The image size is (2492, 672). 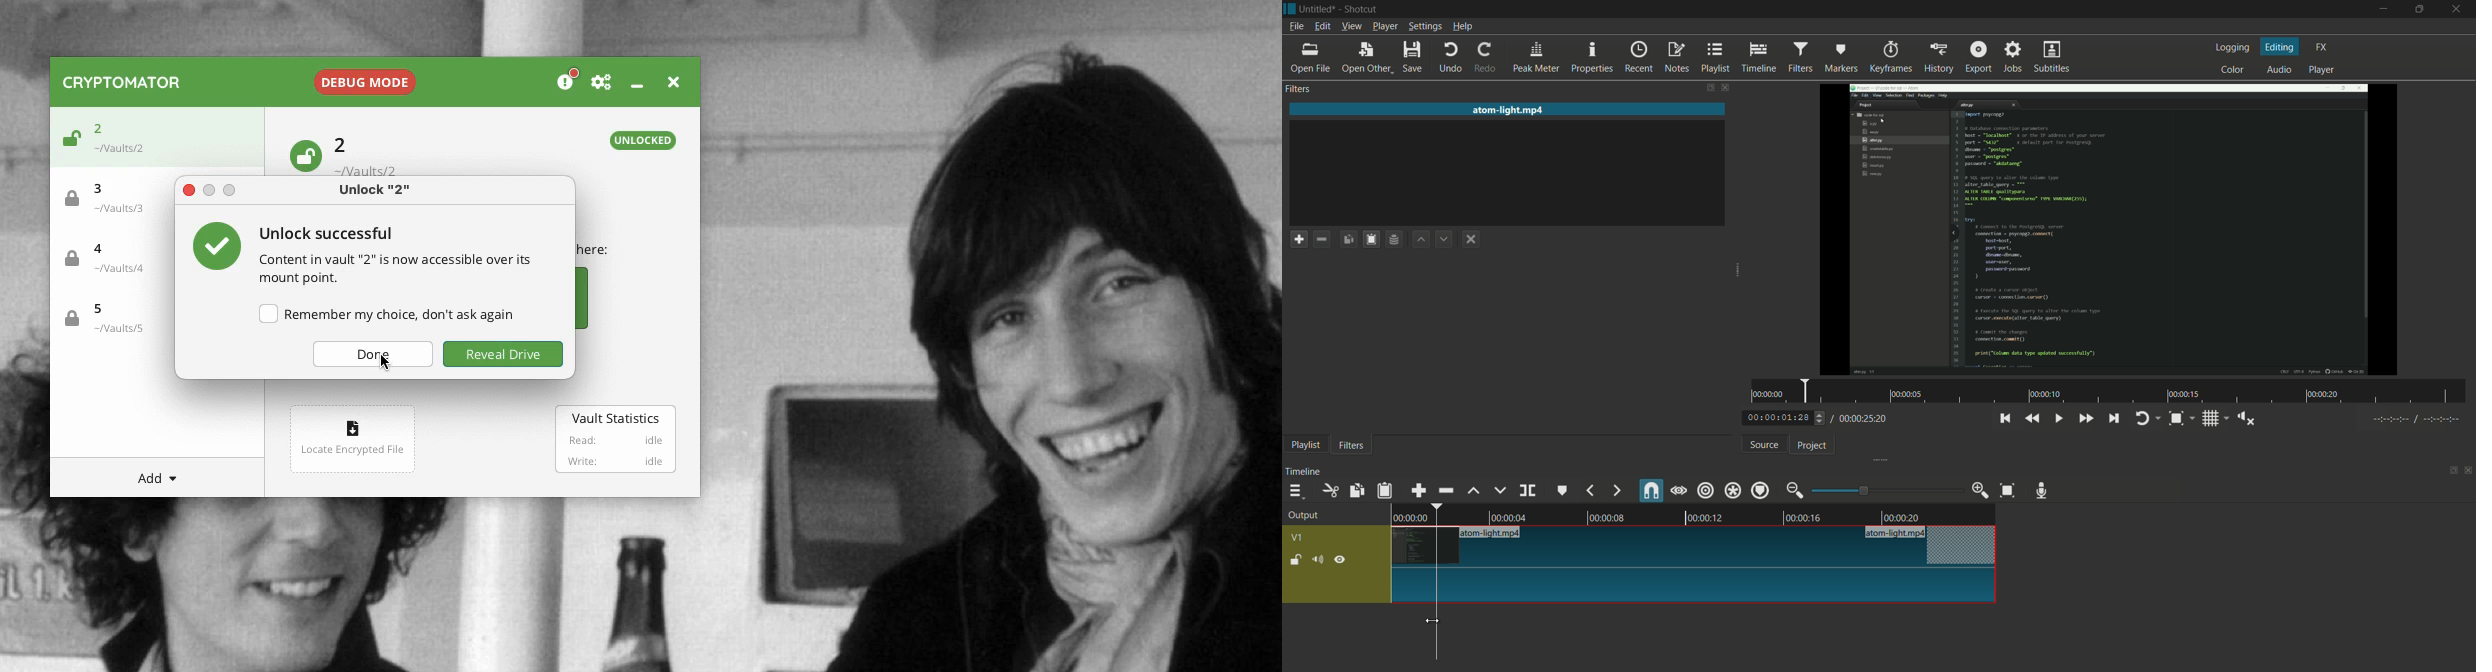 I want to click on change layout, so click(x=2450, y=469).